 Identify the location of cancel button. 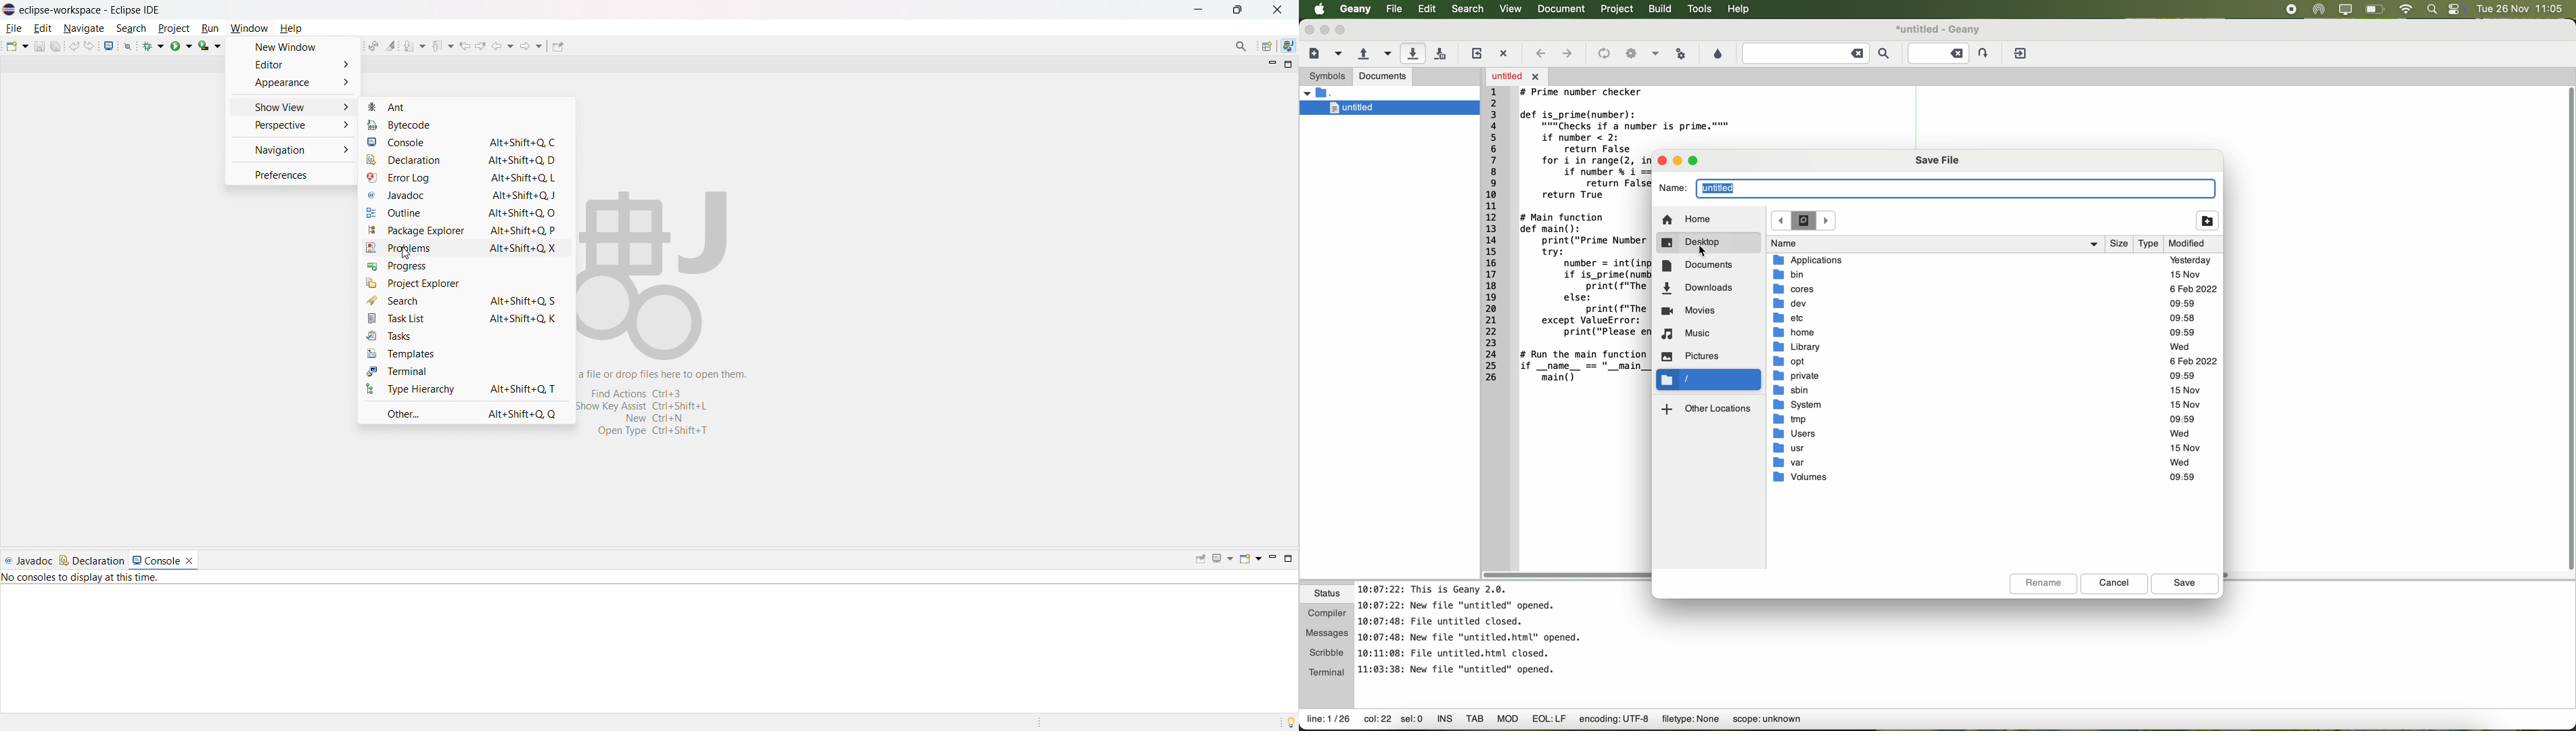
(2115, 584).